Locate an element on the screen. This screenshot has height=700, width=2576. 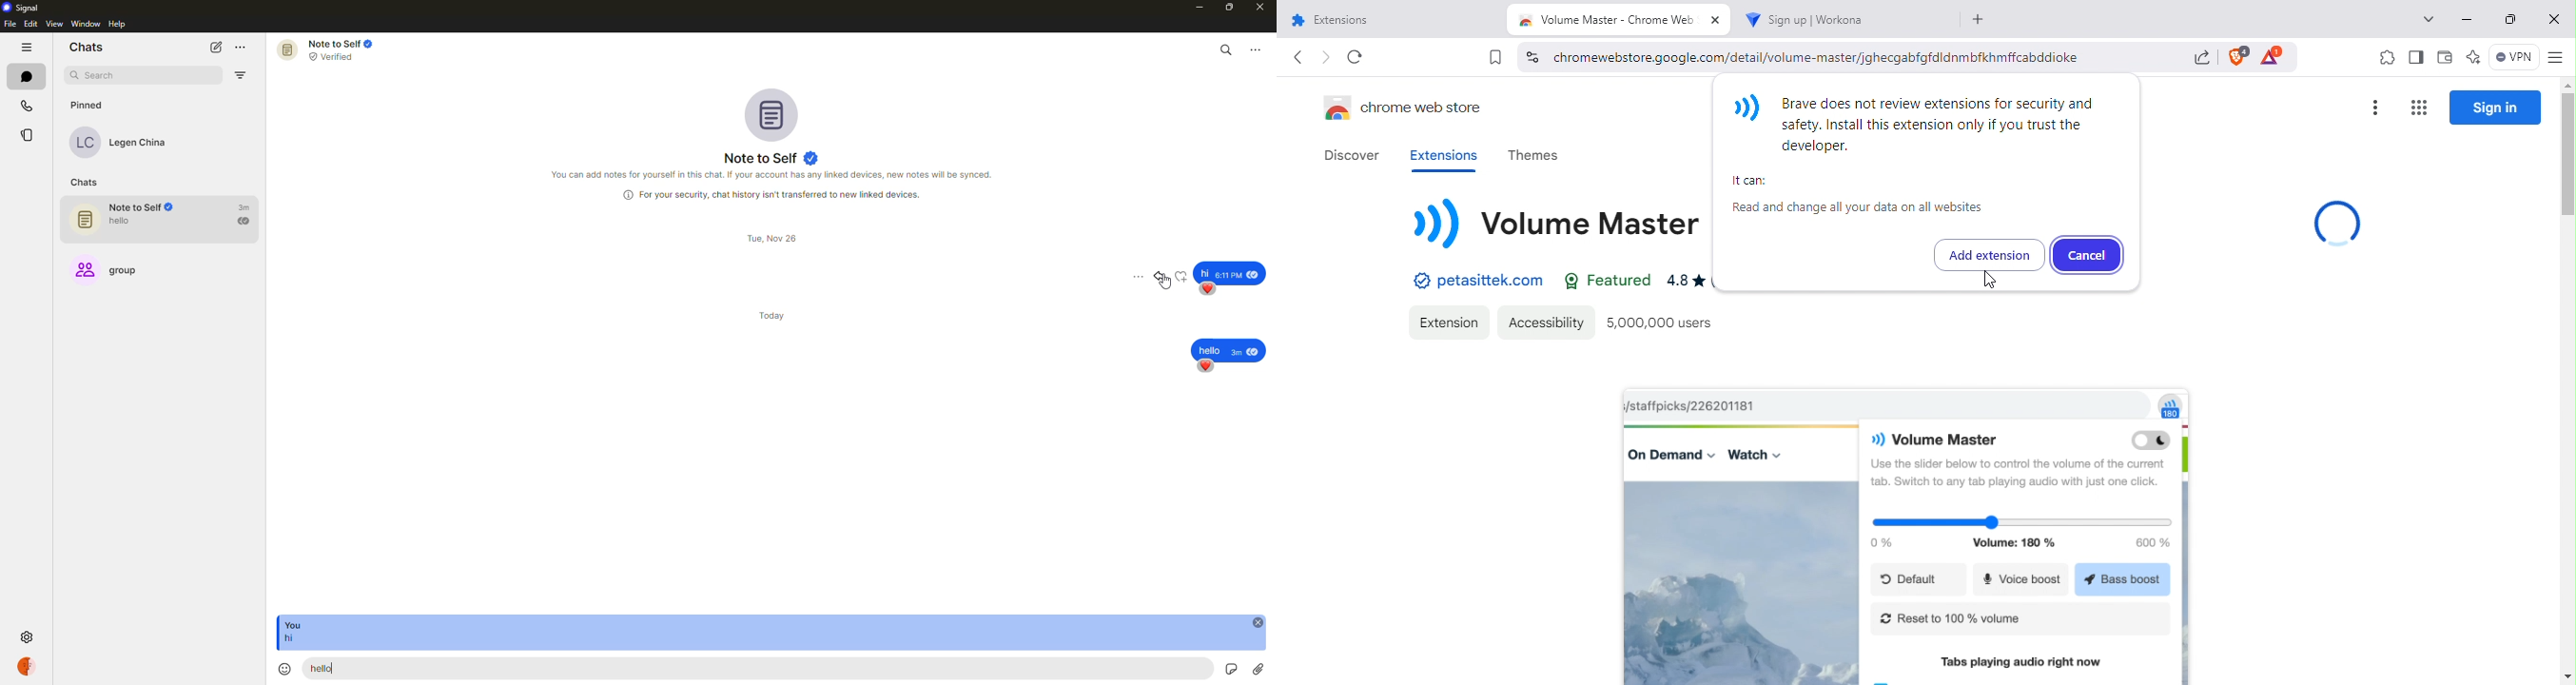
edit is located at coordinates (30, 23).